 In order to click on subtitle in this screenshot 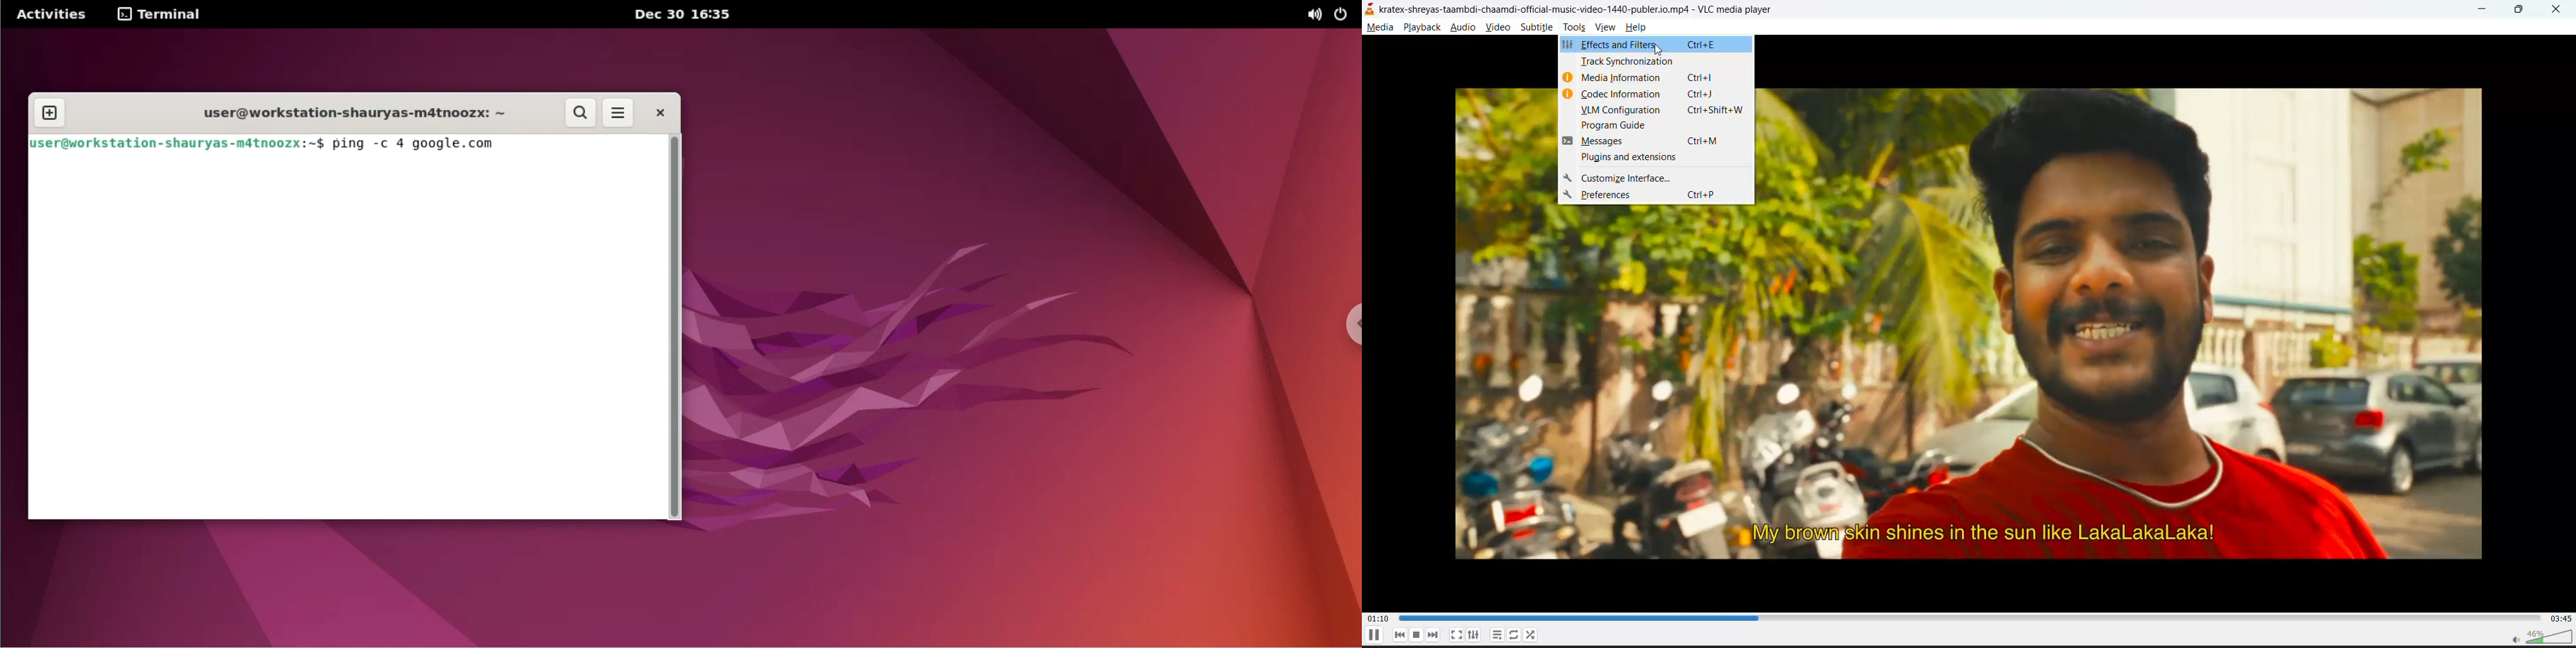, I will do `click(1539, 27)`.